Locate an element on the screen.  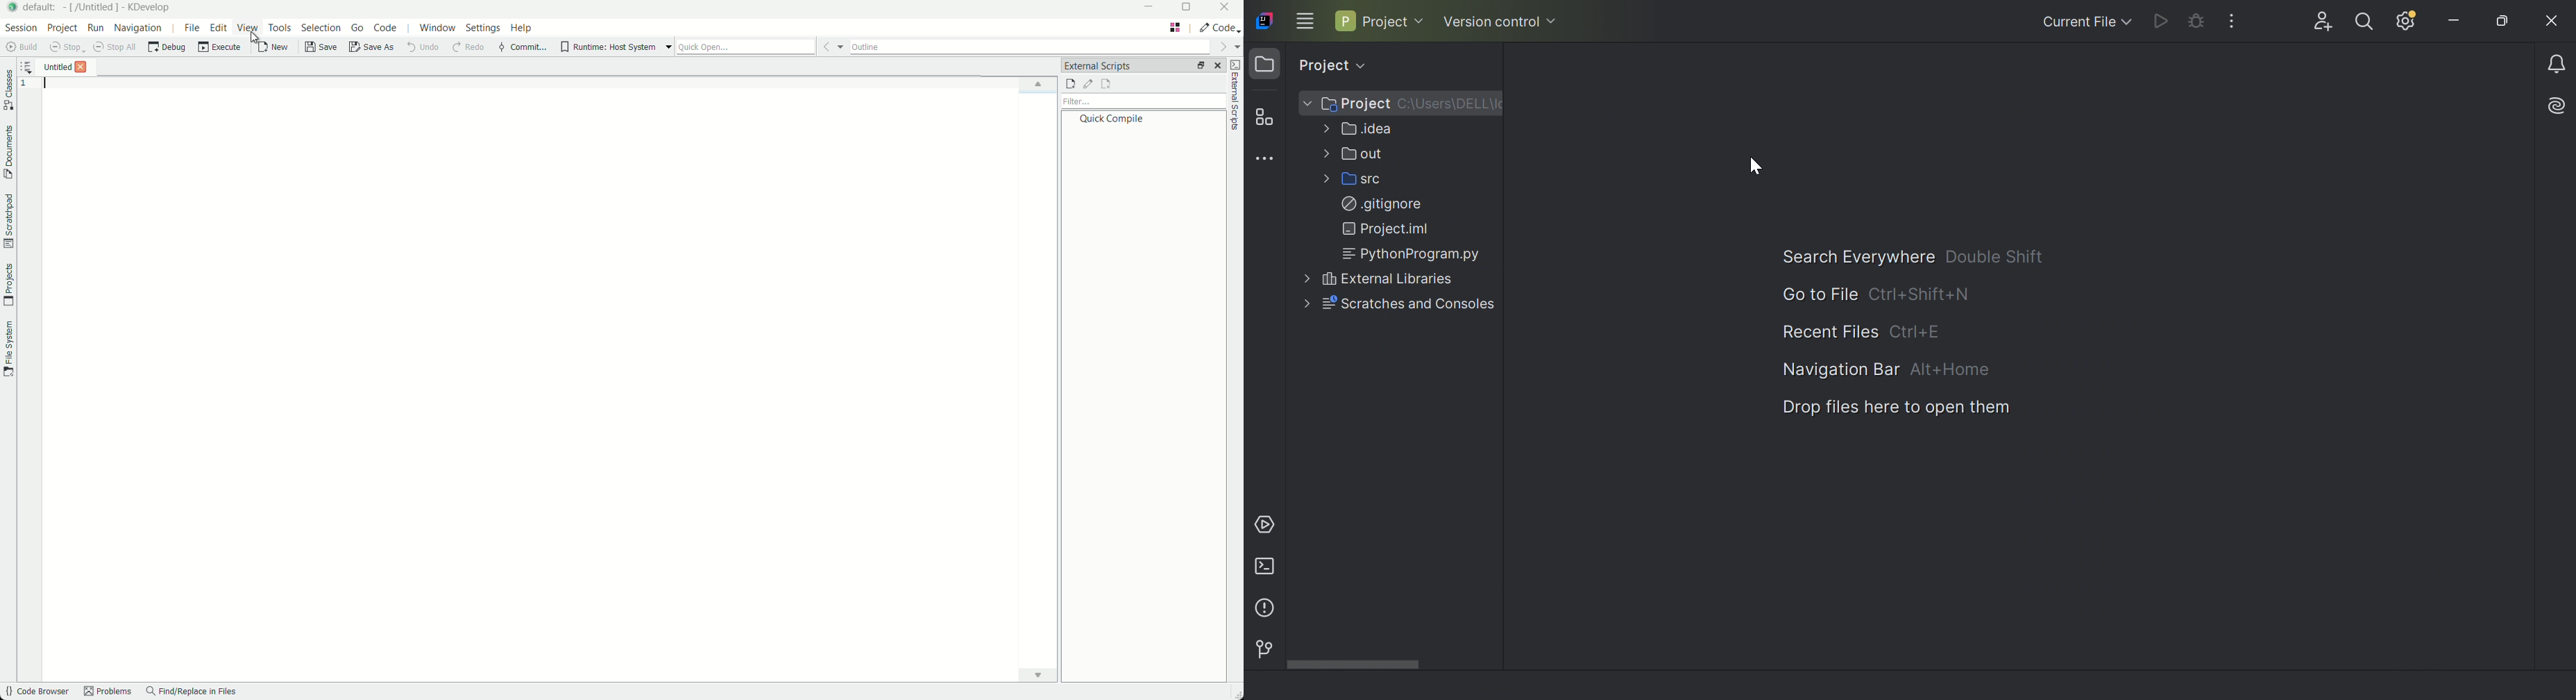
remove external scripts is located at coordinates (1106, 84).